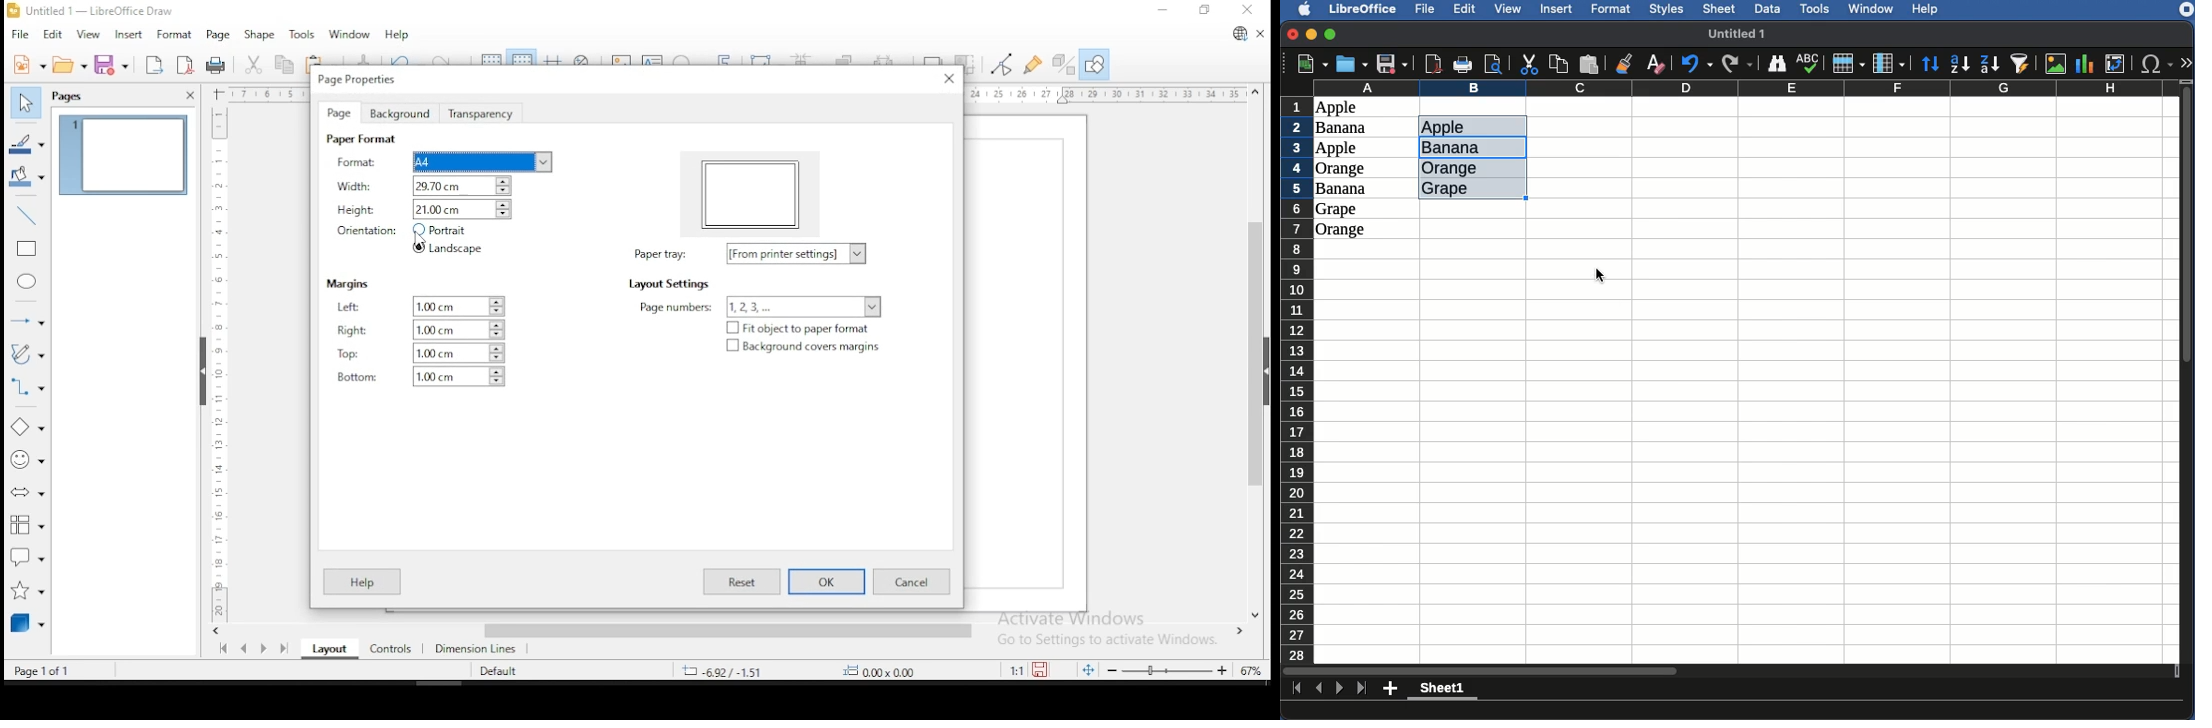 Image resolution: width=2212 pixels, height=728 pixels. Describe the element at coordinates (1171, 669) in the screenshot. I see `zoom slider` at that location.